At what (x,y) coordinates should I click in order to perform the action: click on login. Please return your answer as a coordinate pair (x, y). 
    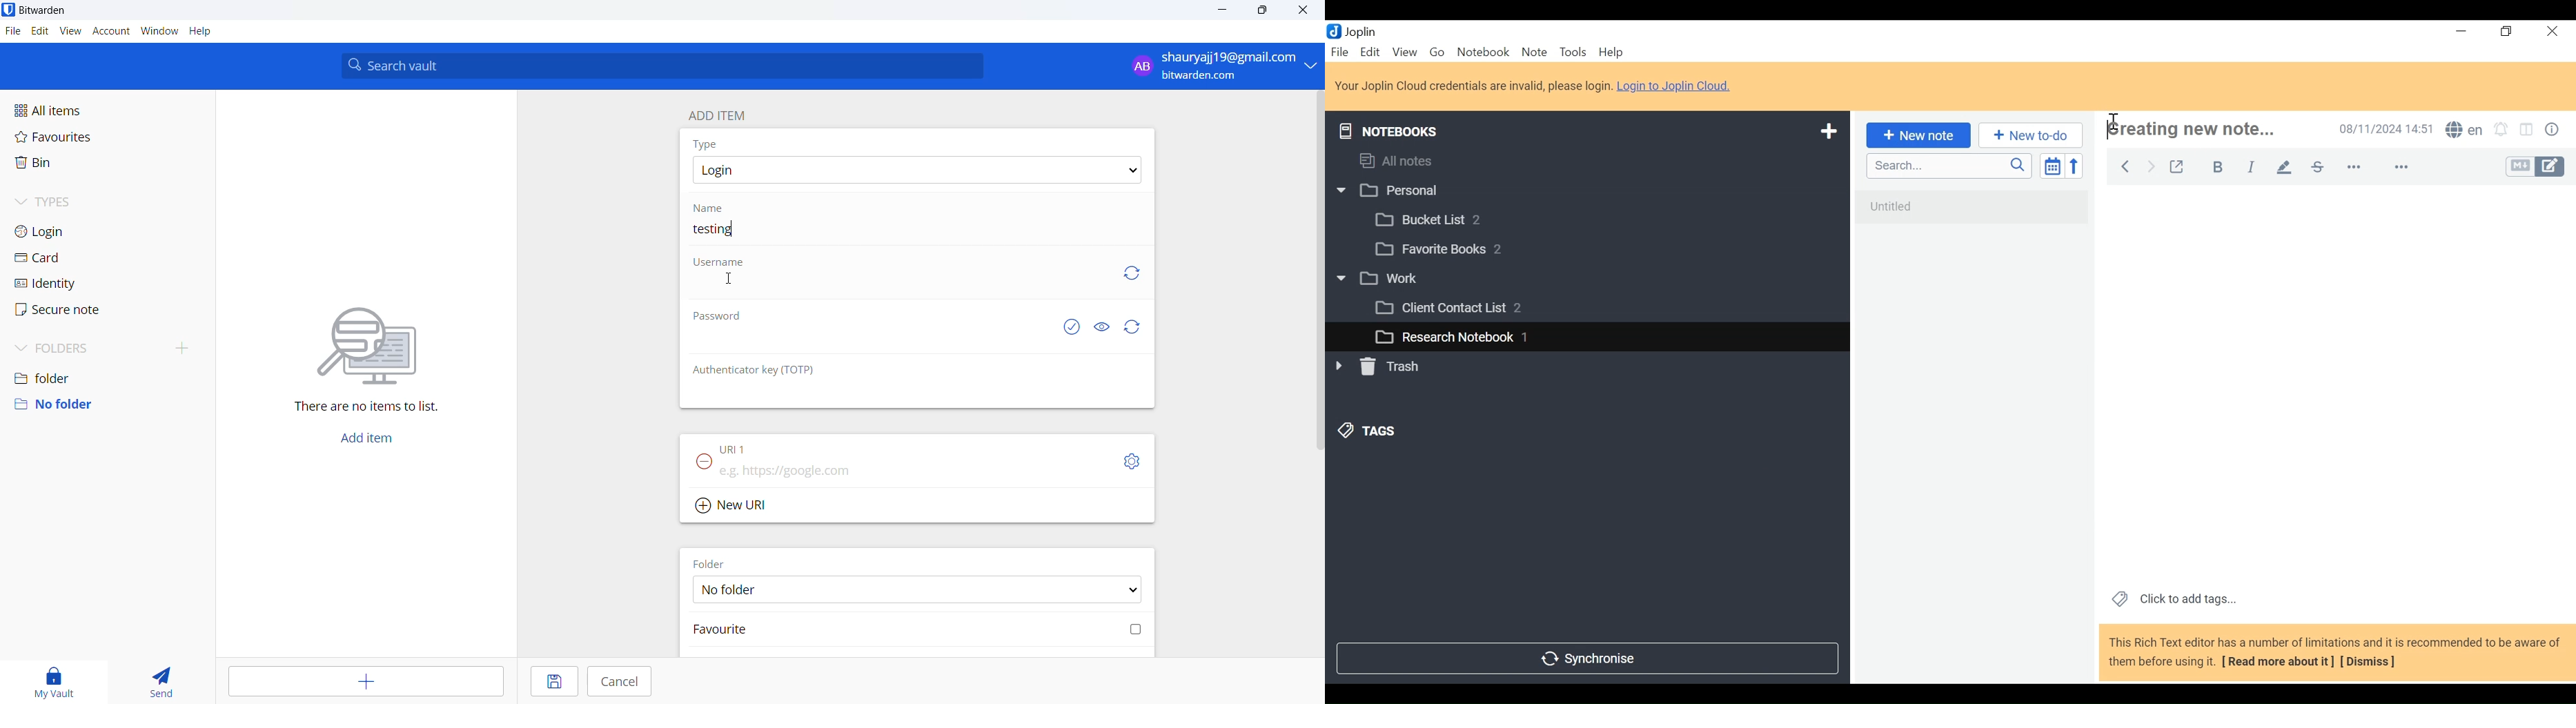
    Looking at the image, I should click on (72, 232).